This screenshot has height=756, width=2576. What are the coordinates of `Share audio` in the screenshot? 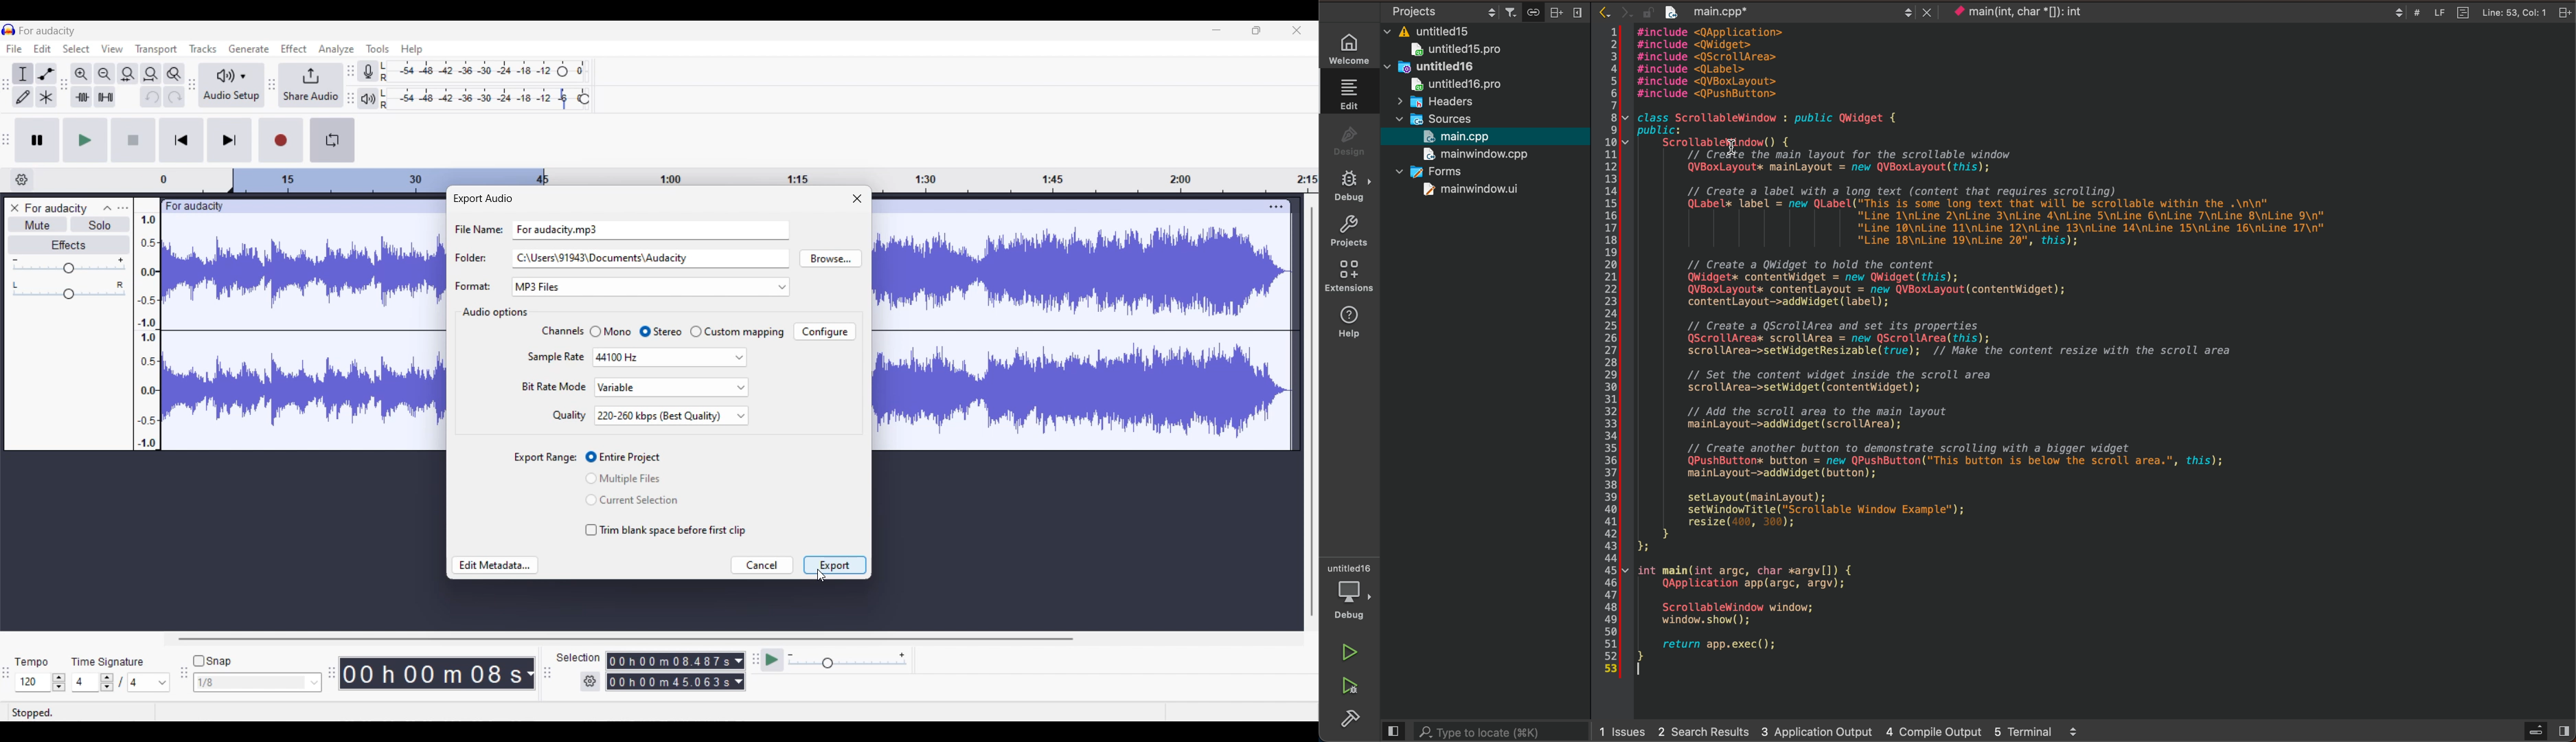 It's located at (310, 85).